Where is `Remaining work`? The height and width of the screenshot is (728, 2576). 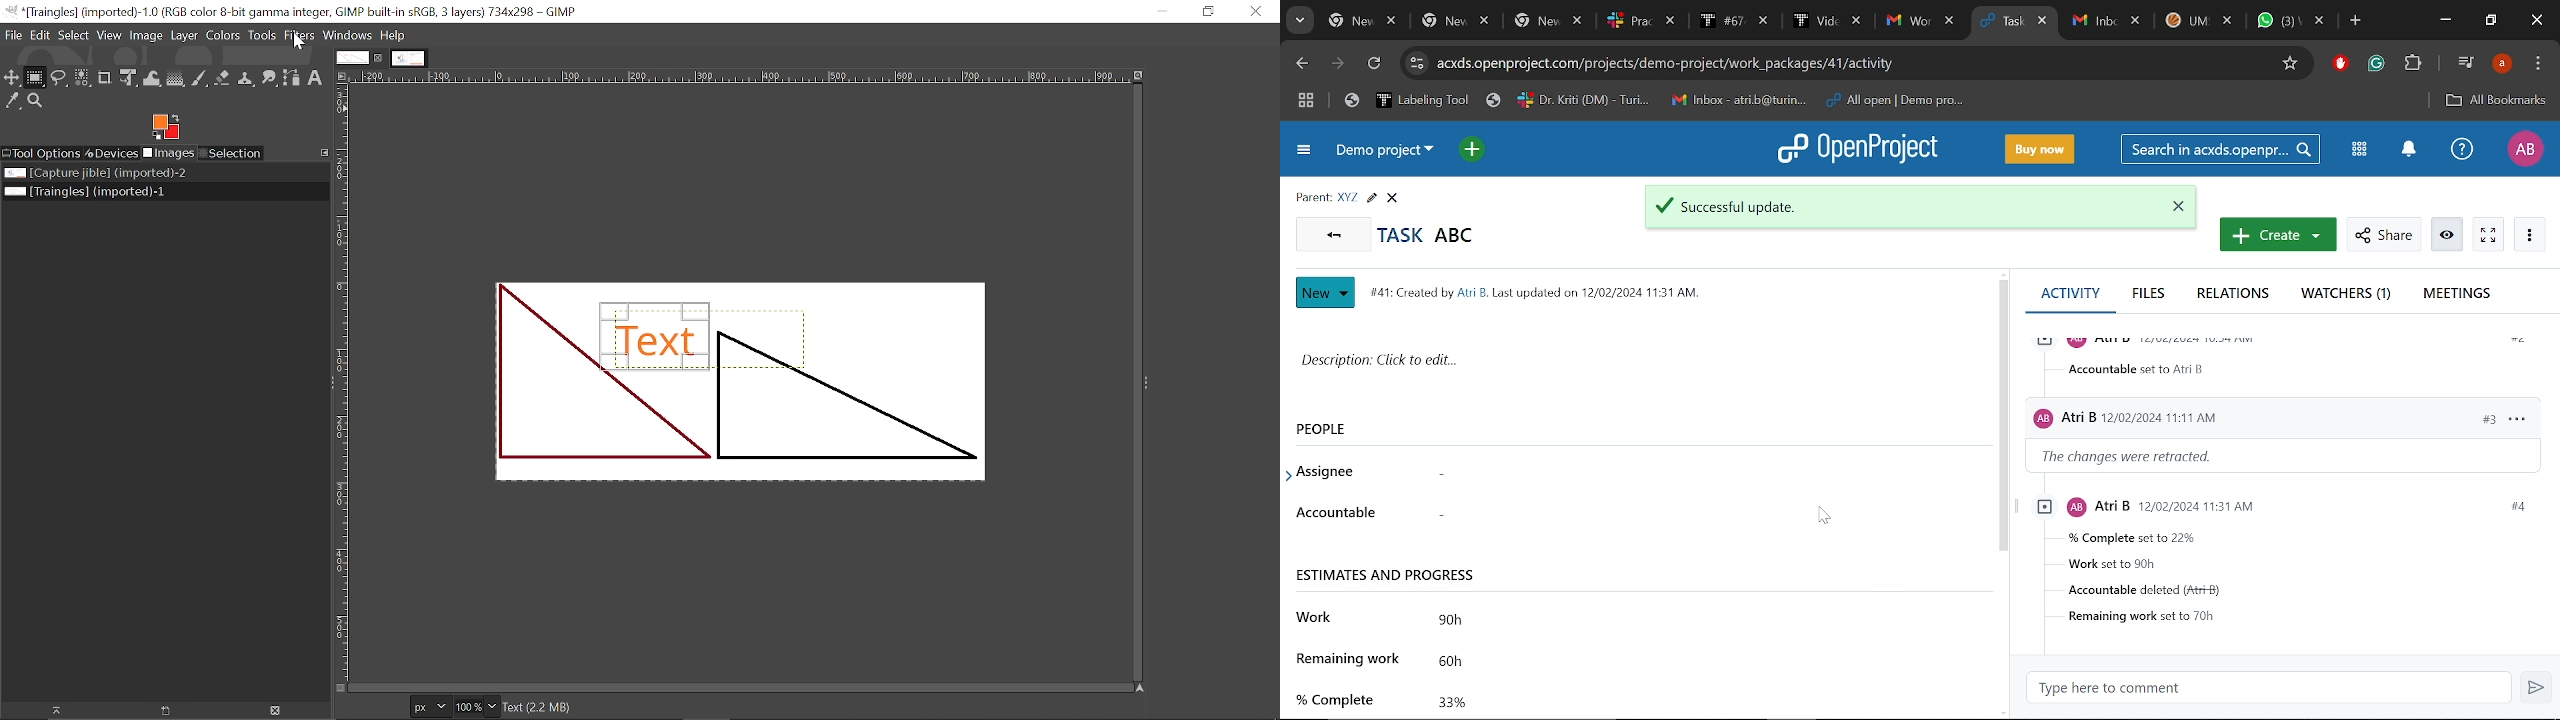 Remaining work is located at coordinates (1461, 660).